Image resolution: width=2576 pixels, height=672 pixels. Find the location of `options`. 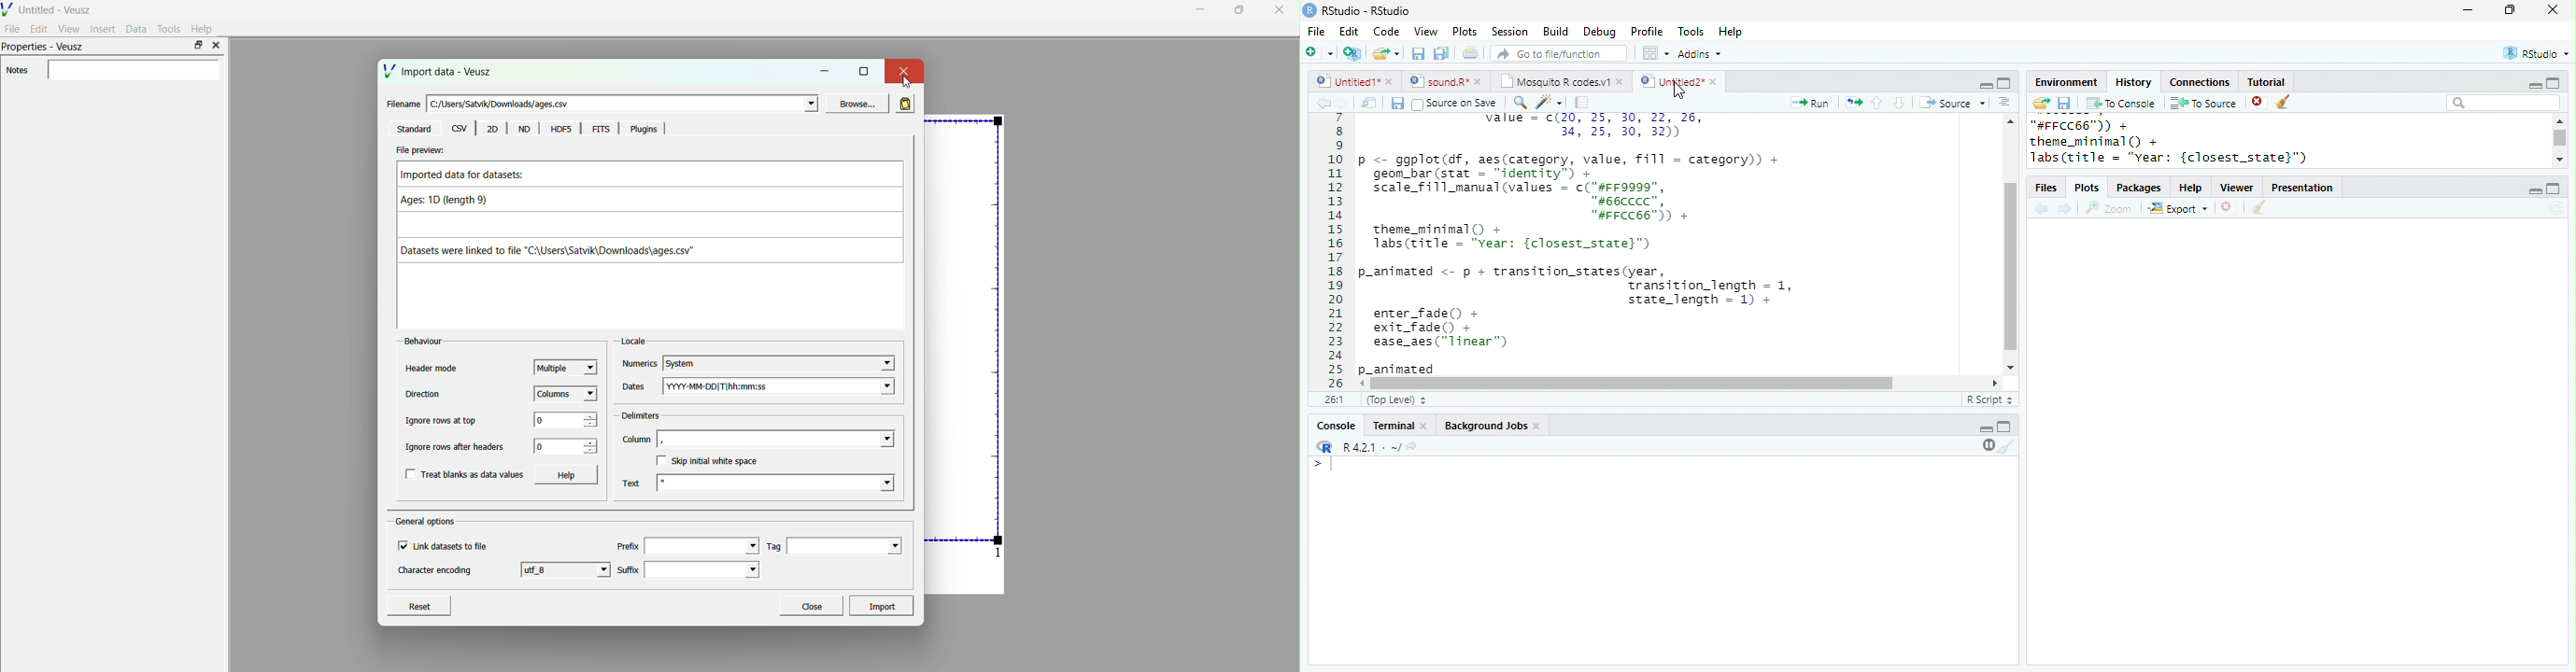

options is located at coordinates (2003, 102).